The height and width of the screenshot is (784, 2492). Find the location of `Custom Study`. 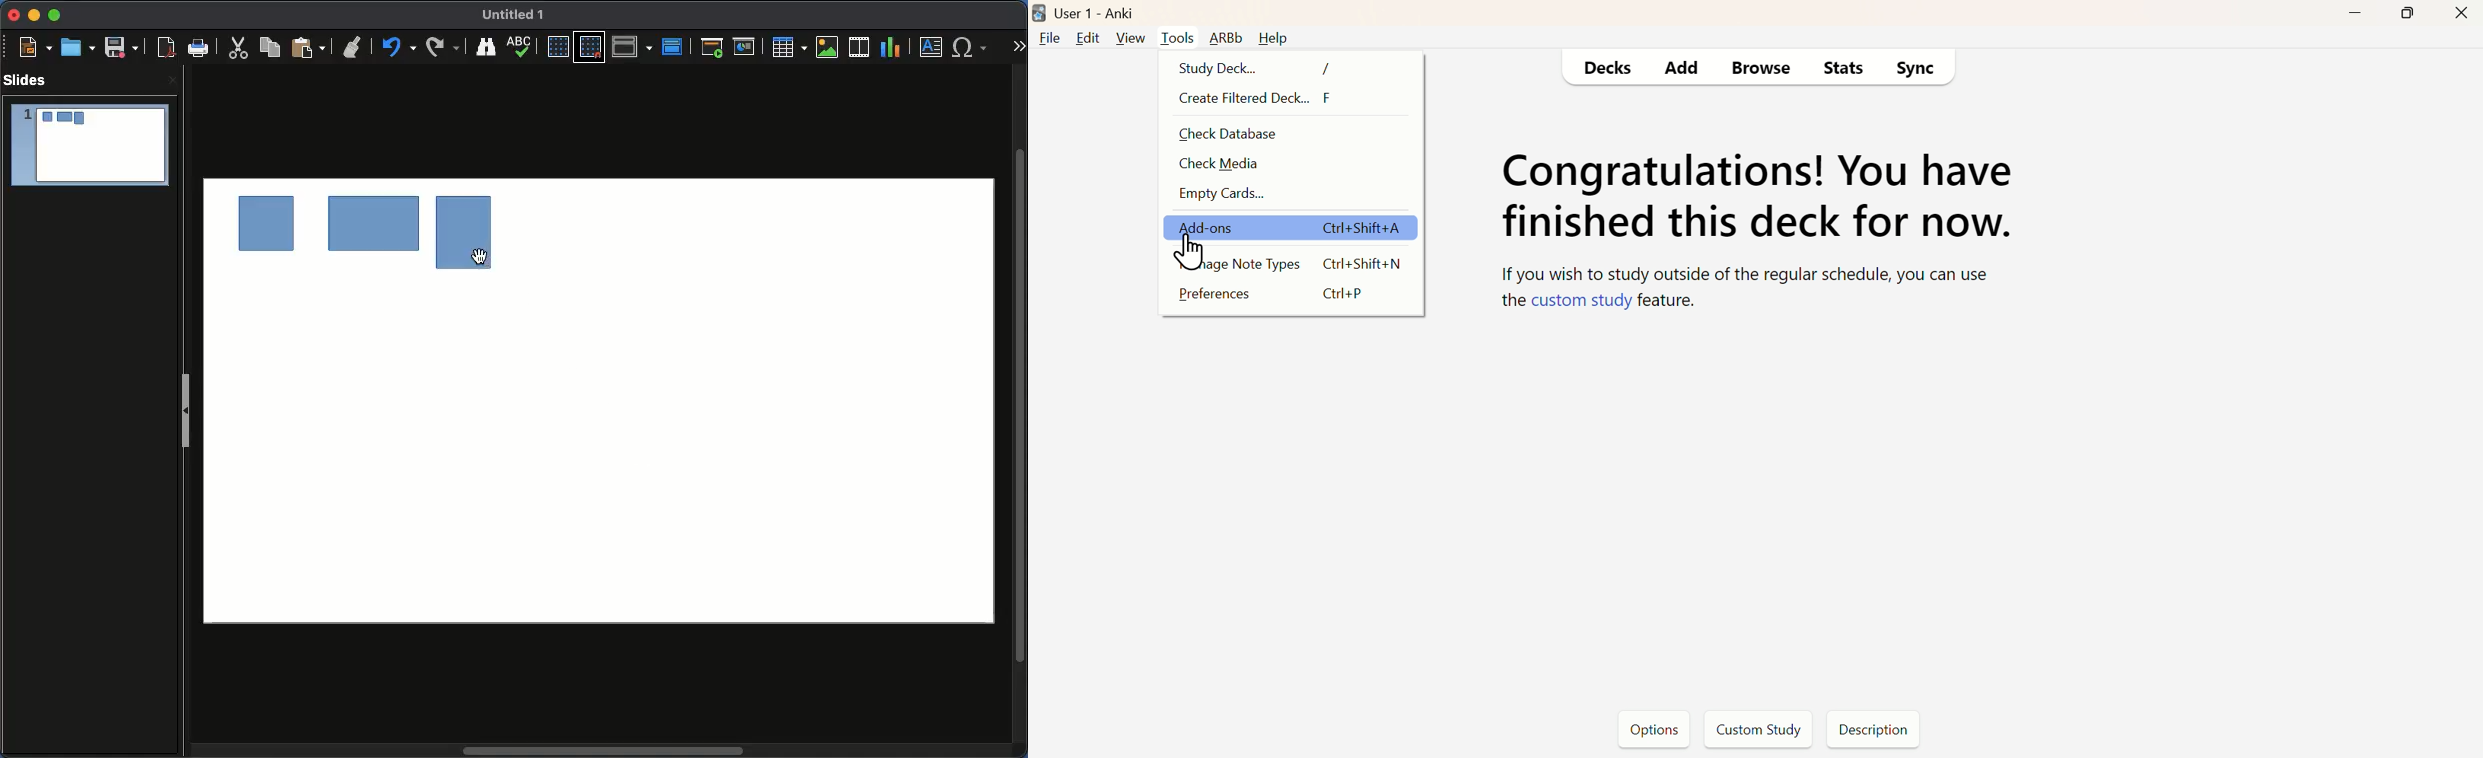

Custom Study is located at coordinates (1758, 728).